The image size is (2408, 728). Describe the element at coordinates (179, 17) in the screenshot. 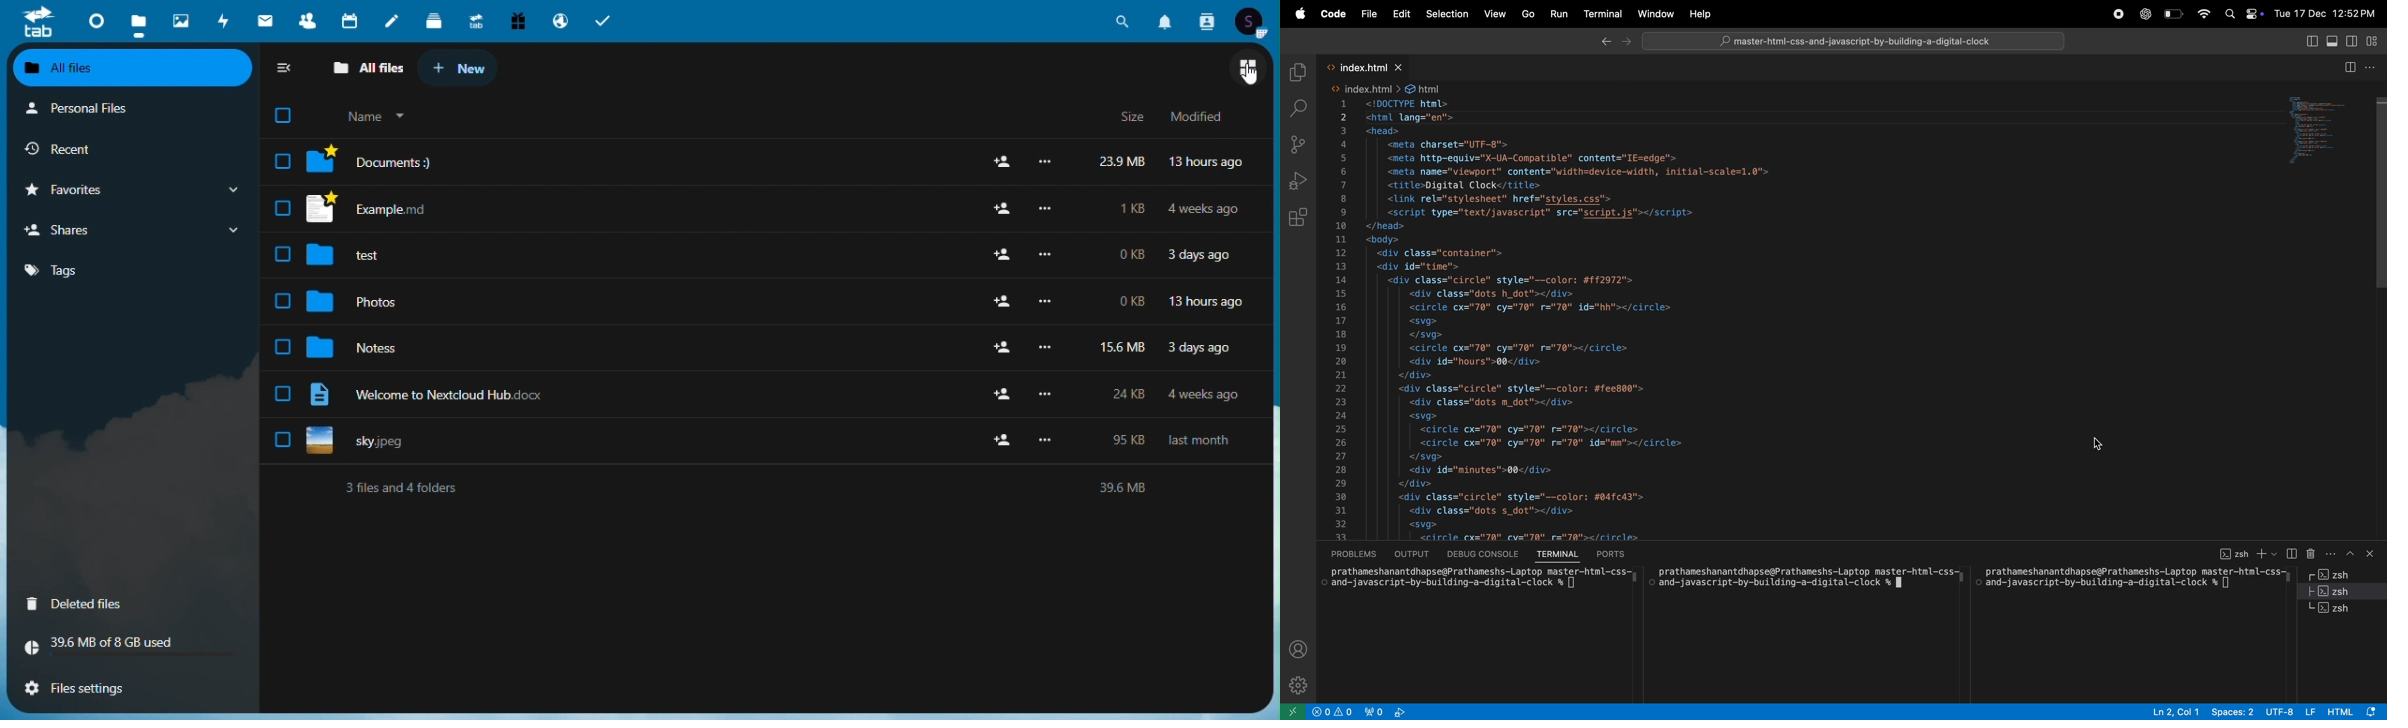

I see `photos` at that location.